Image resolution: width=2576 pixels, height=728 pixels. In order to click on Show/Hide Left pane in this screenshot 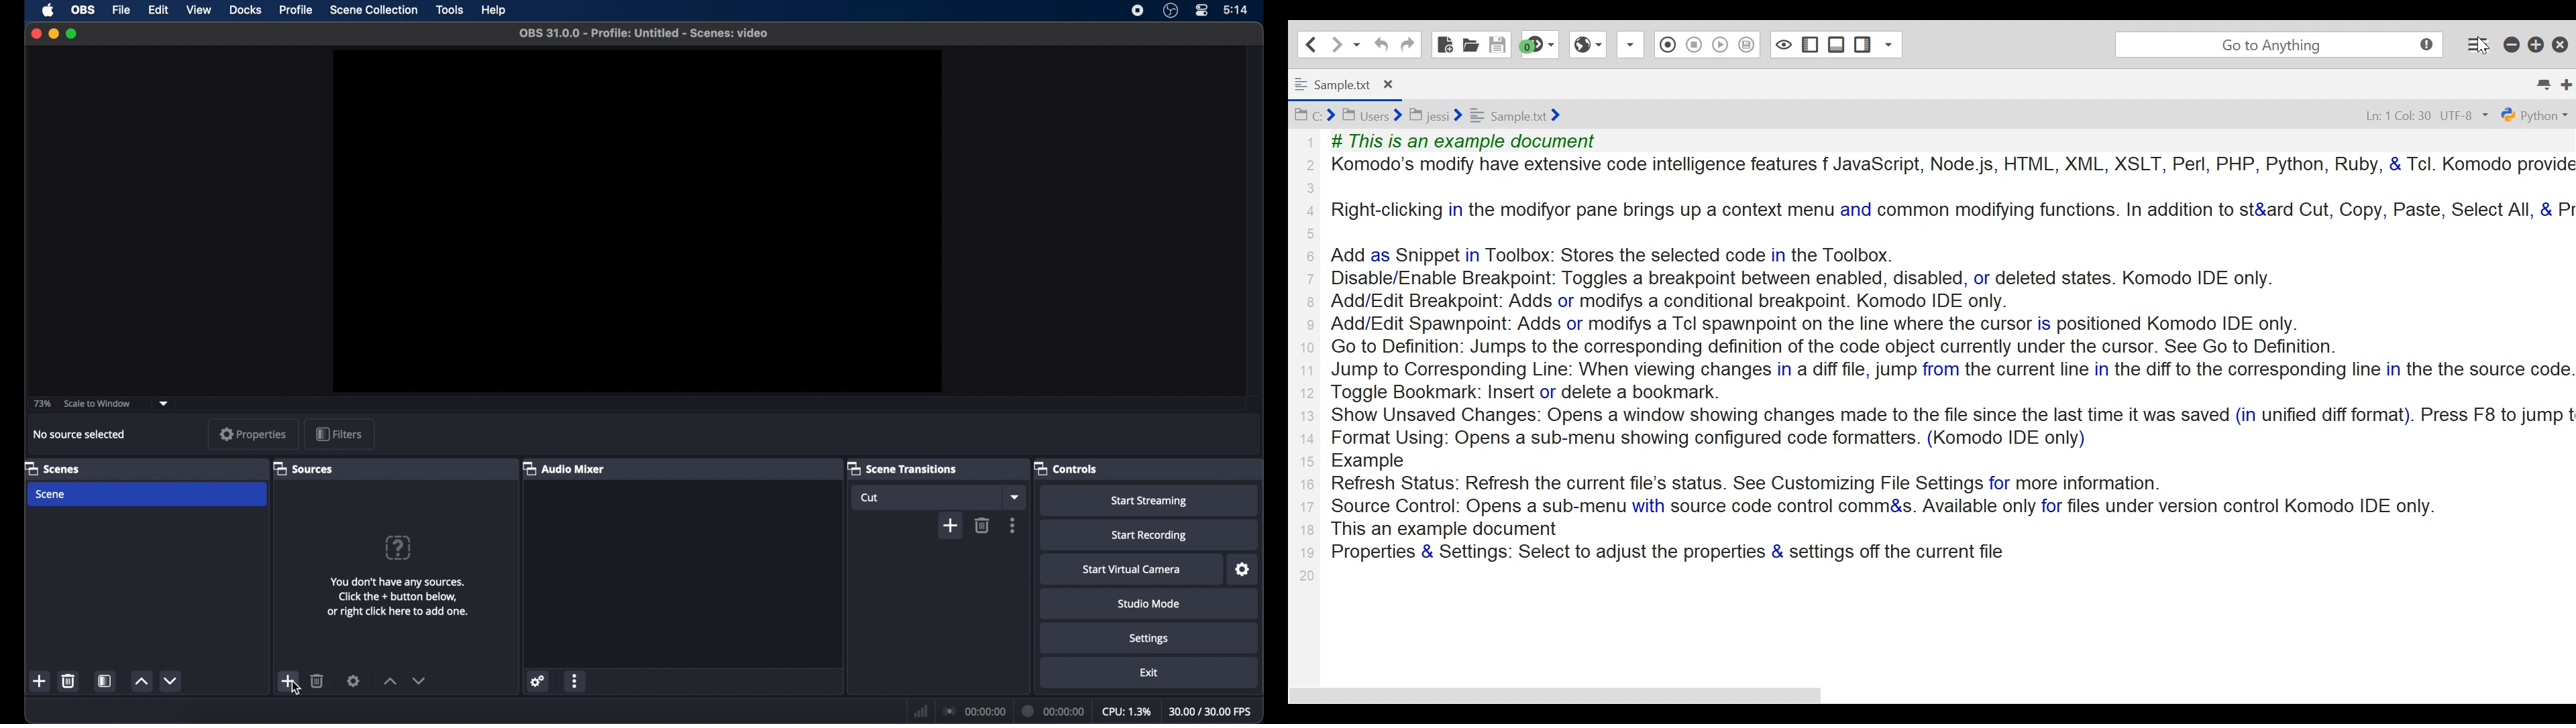, I will do `click(1784, 44)`.